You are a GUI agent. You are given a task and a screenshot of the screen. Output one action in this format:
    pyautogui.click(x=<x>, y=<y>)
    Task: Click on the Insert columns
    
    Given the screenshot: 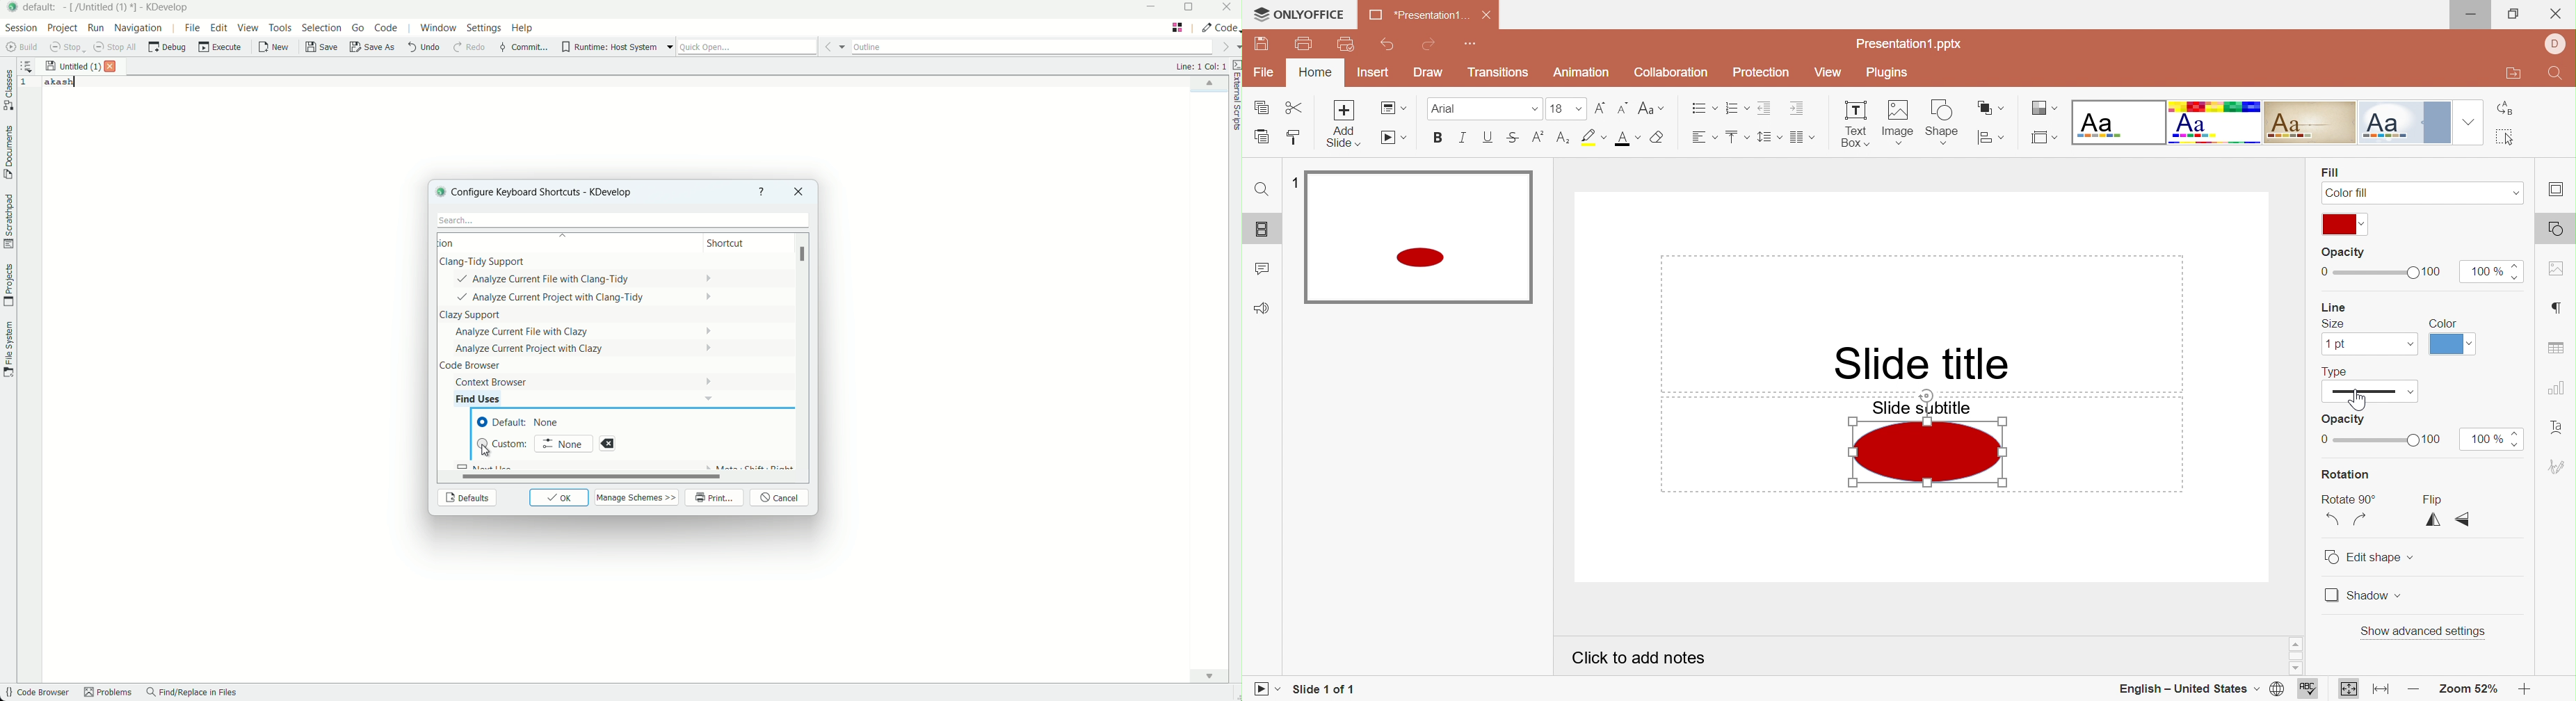 What is the action you would take?
    pyautogui.click(x=1803, y=138)
    